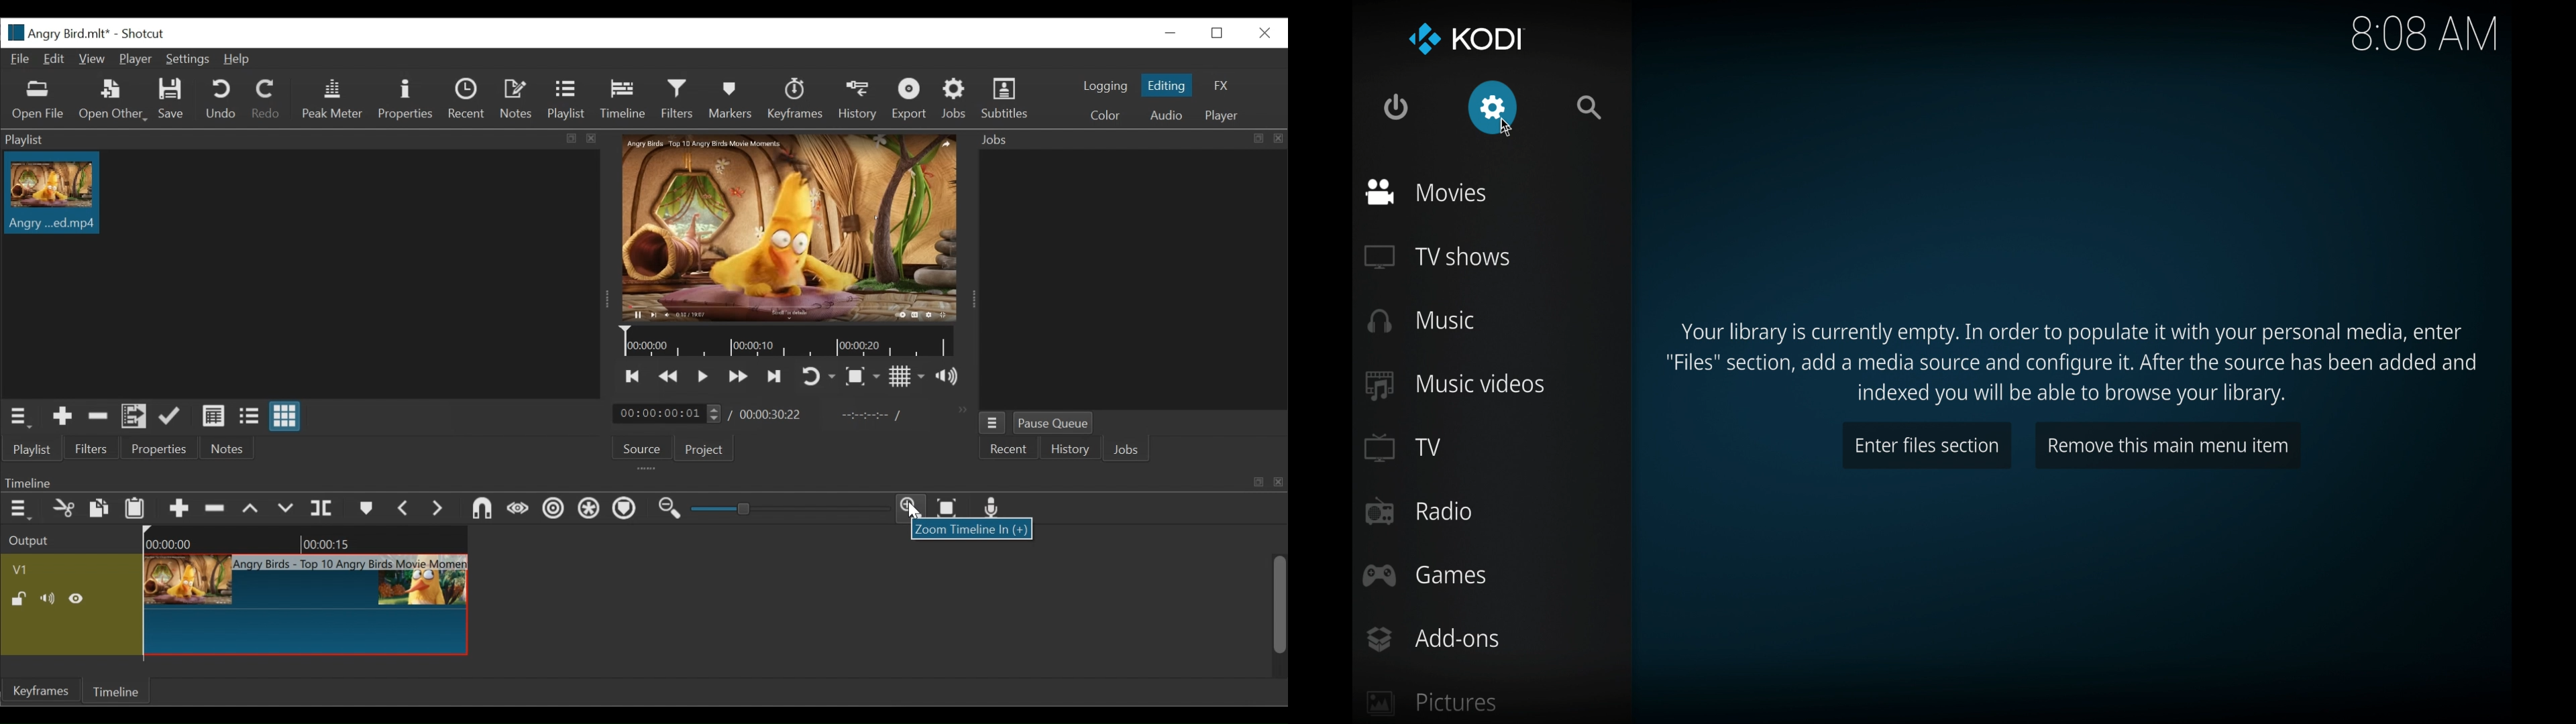  I want to click on Skip to the next point, so click(775, 377).